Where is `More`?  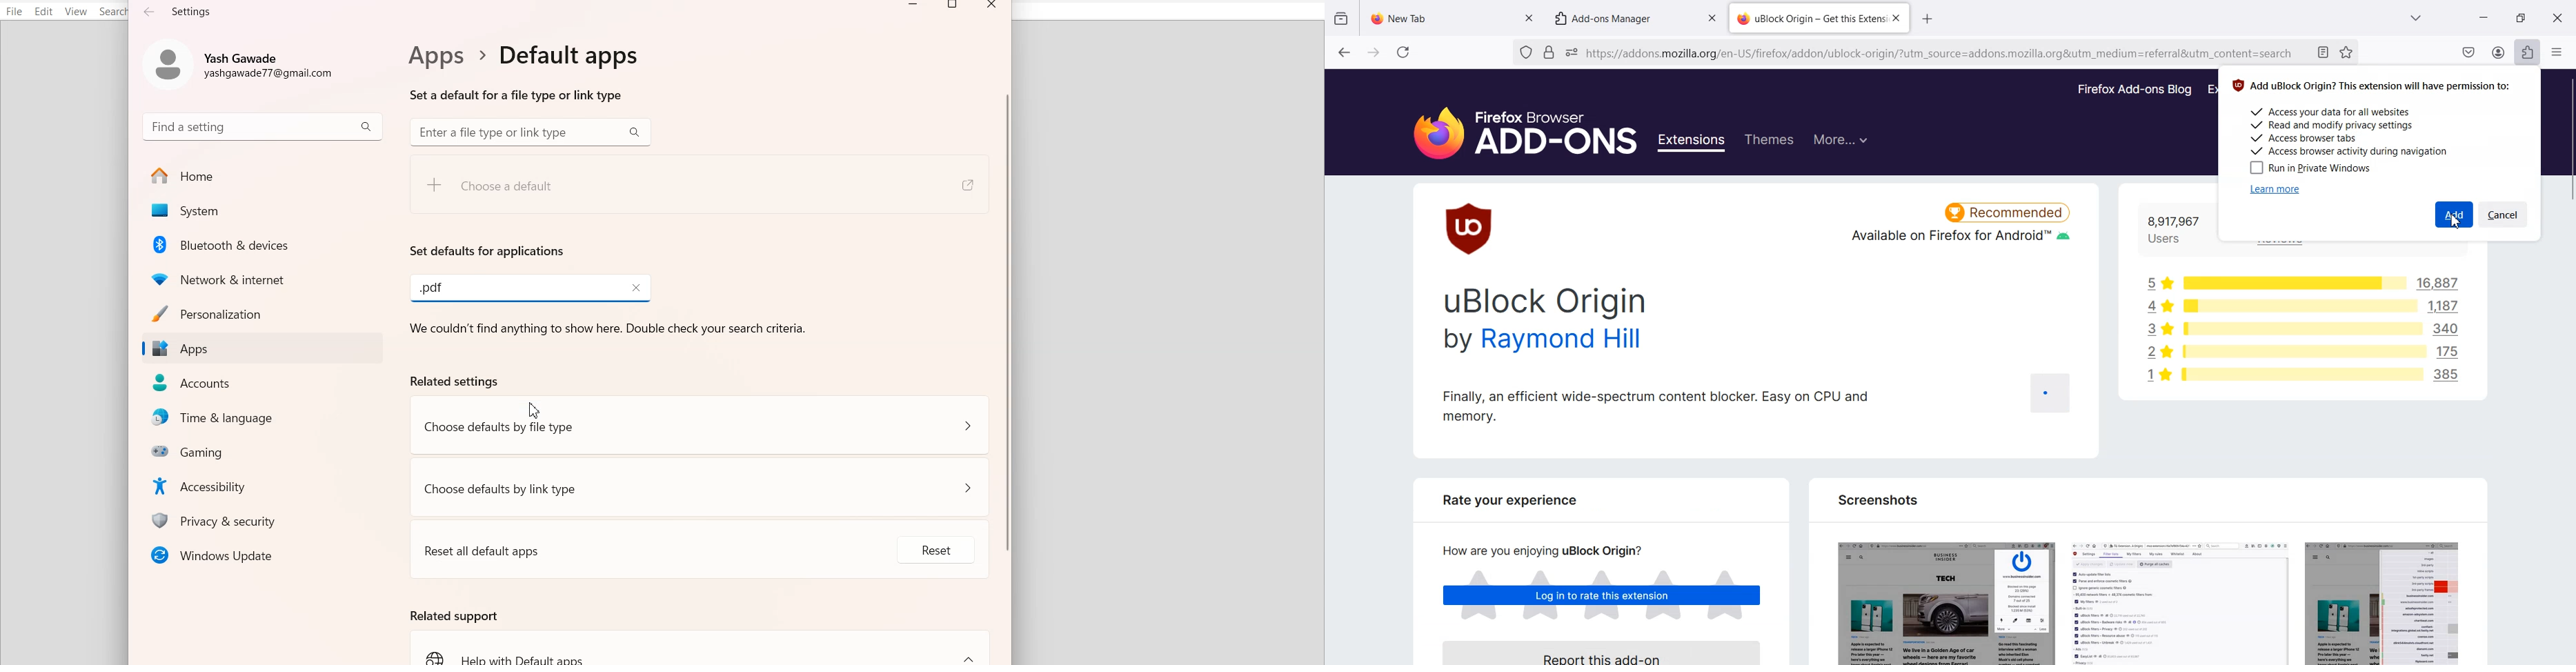 More is located at coordinates (1840, 138).